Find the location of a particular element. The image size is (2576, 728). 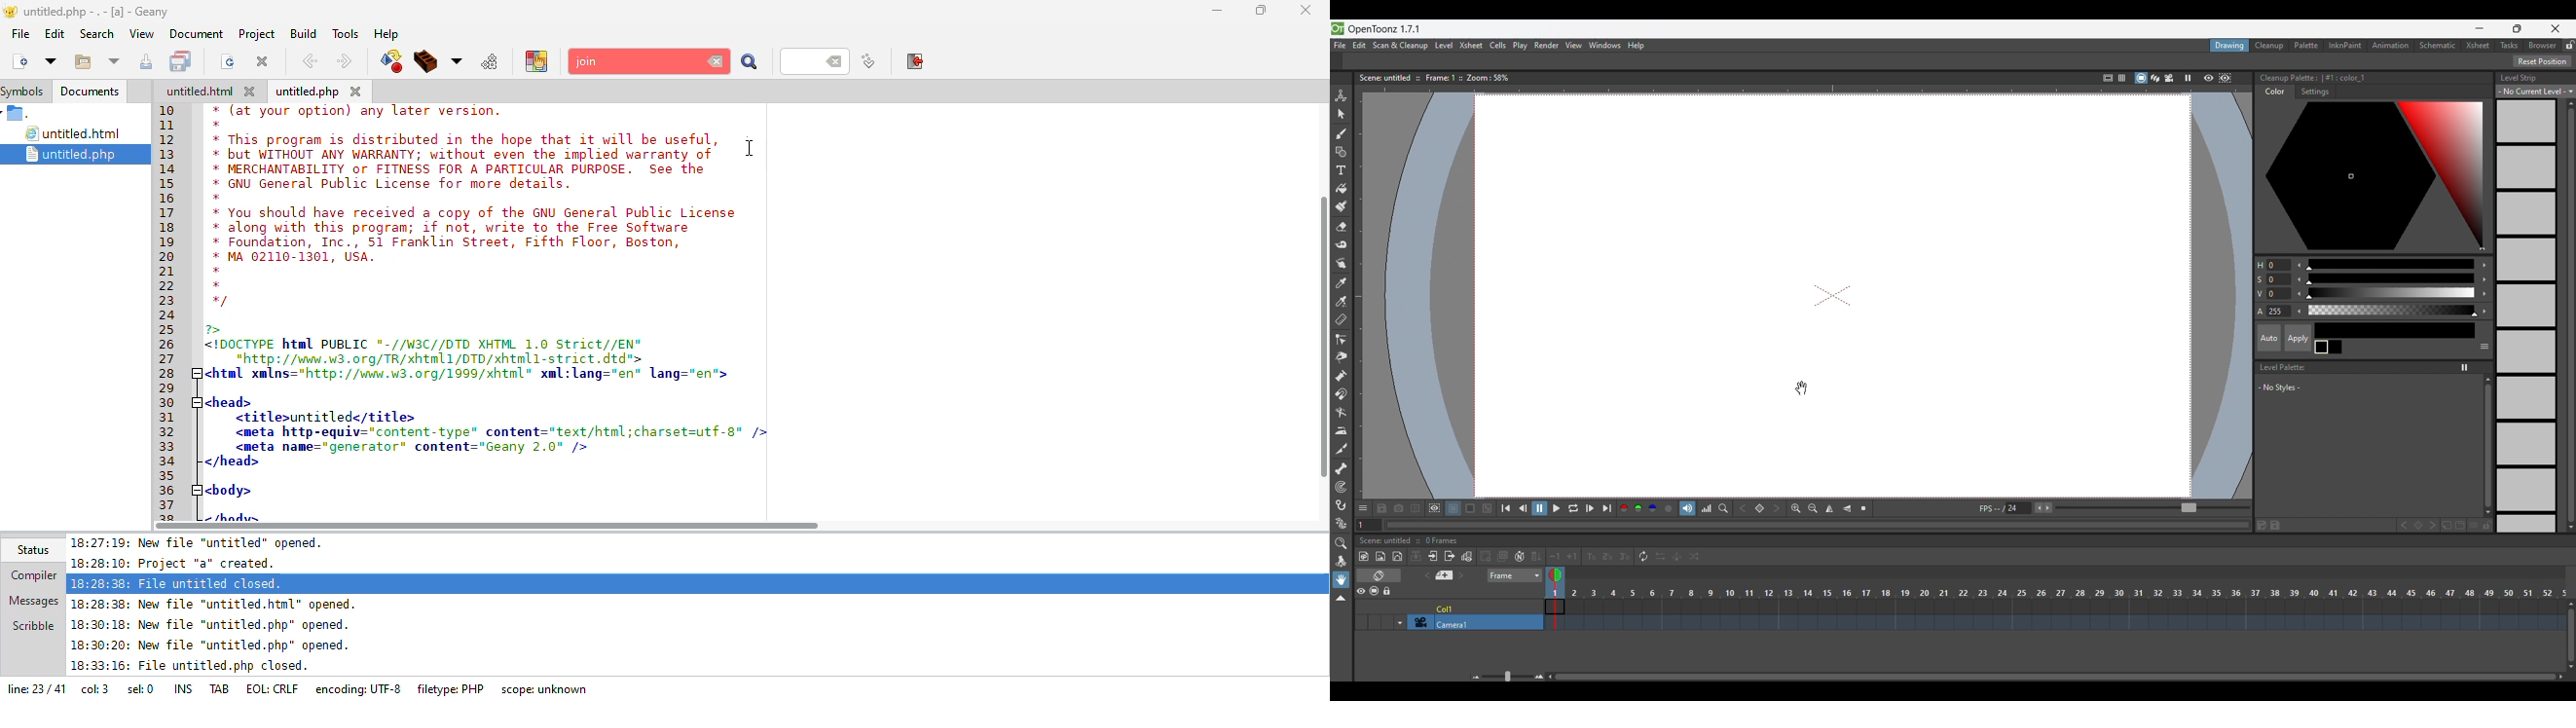

Random is located at coordinates (1694, 556).